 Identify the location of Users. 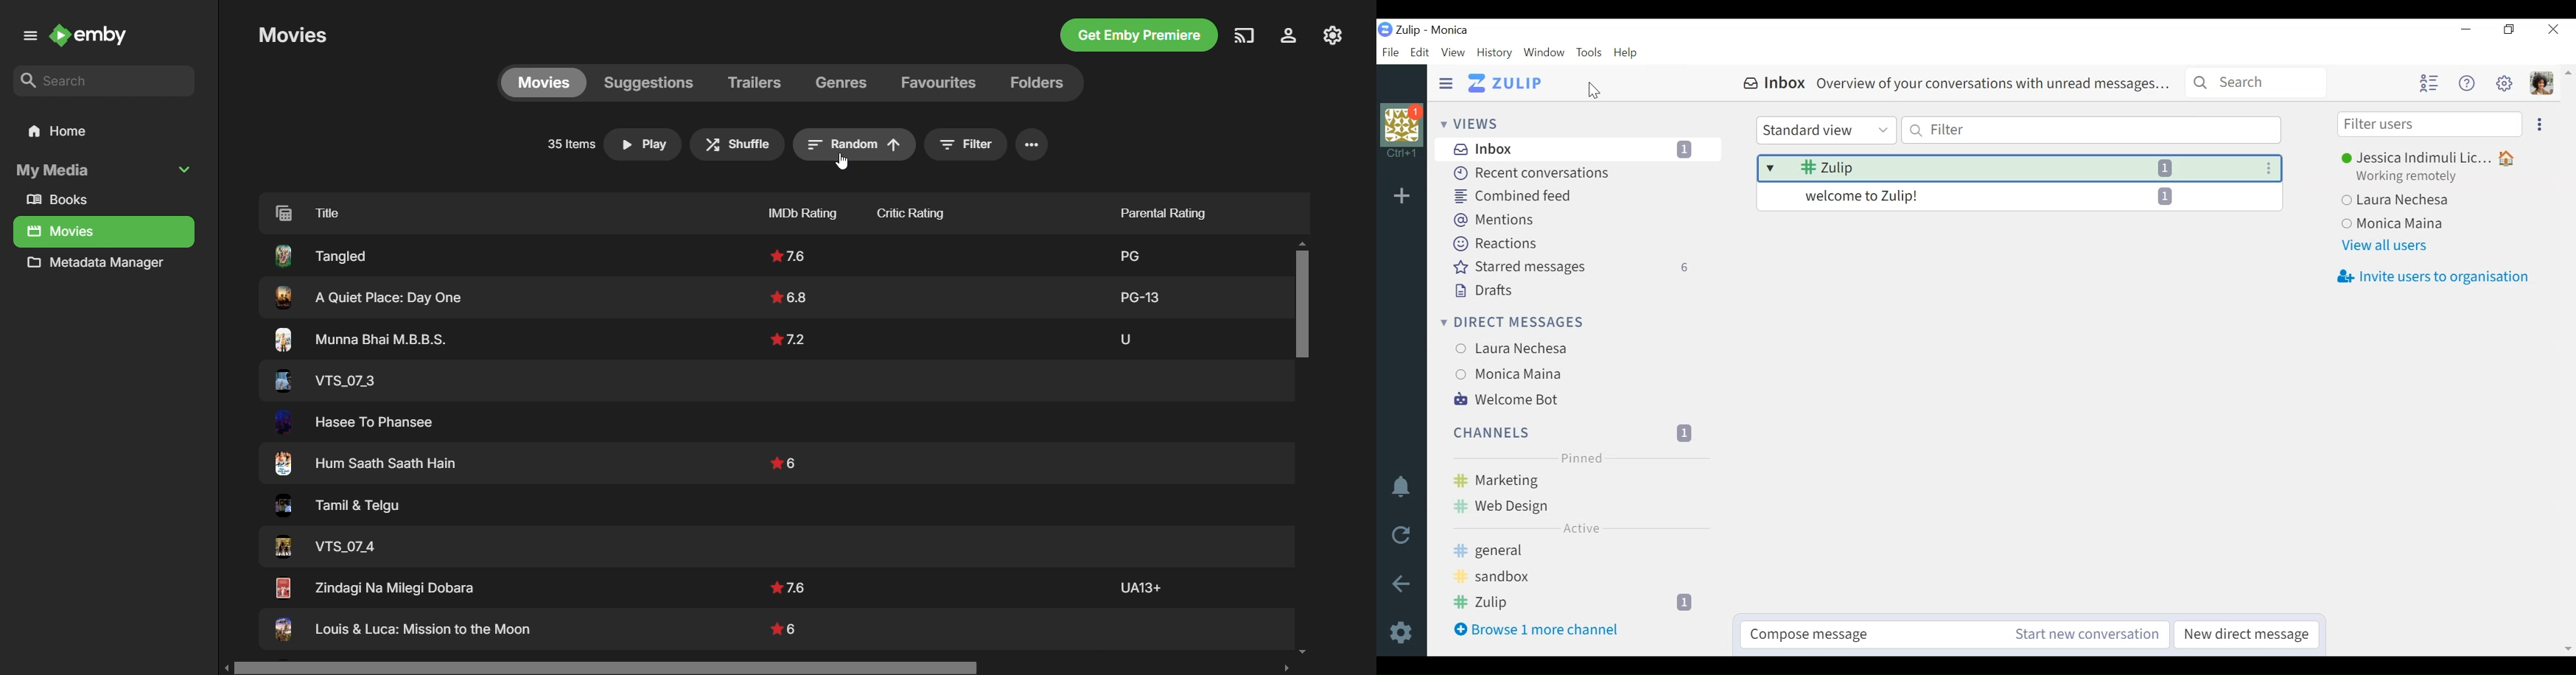
(2431, 167).